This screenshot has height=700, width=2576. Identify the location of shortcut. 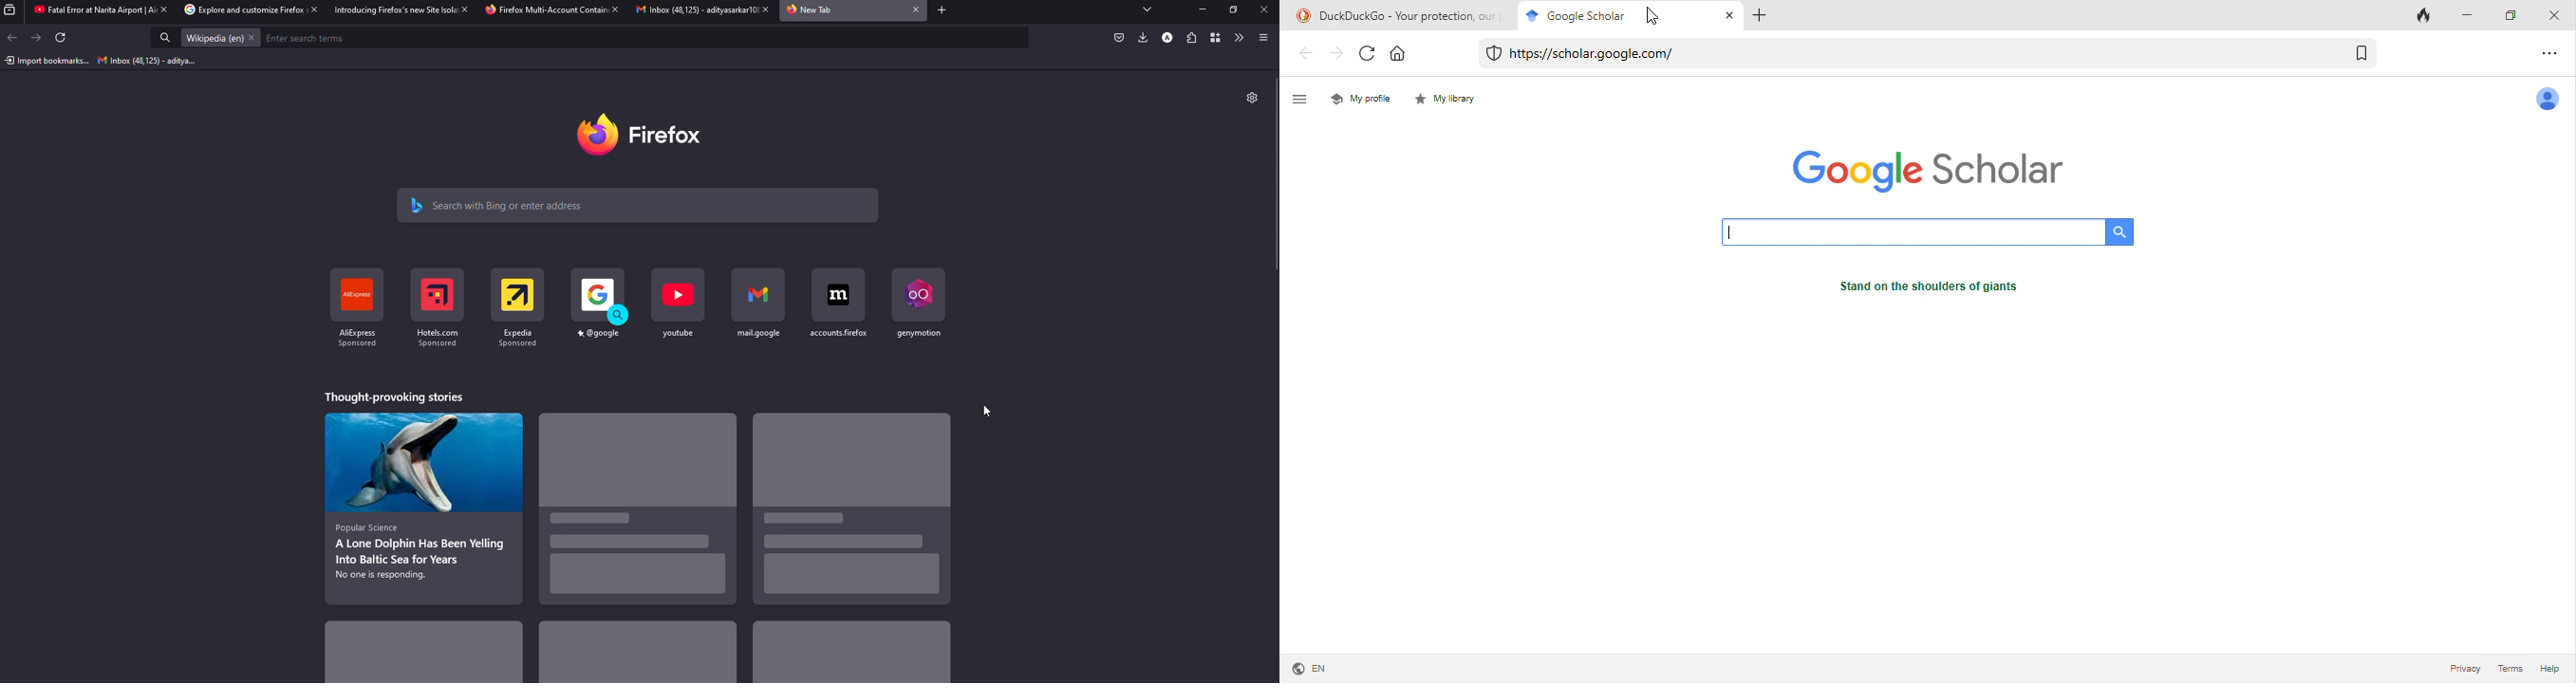
(917, 302).